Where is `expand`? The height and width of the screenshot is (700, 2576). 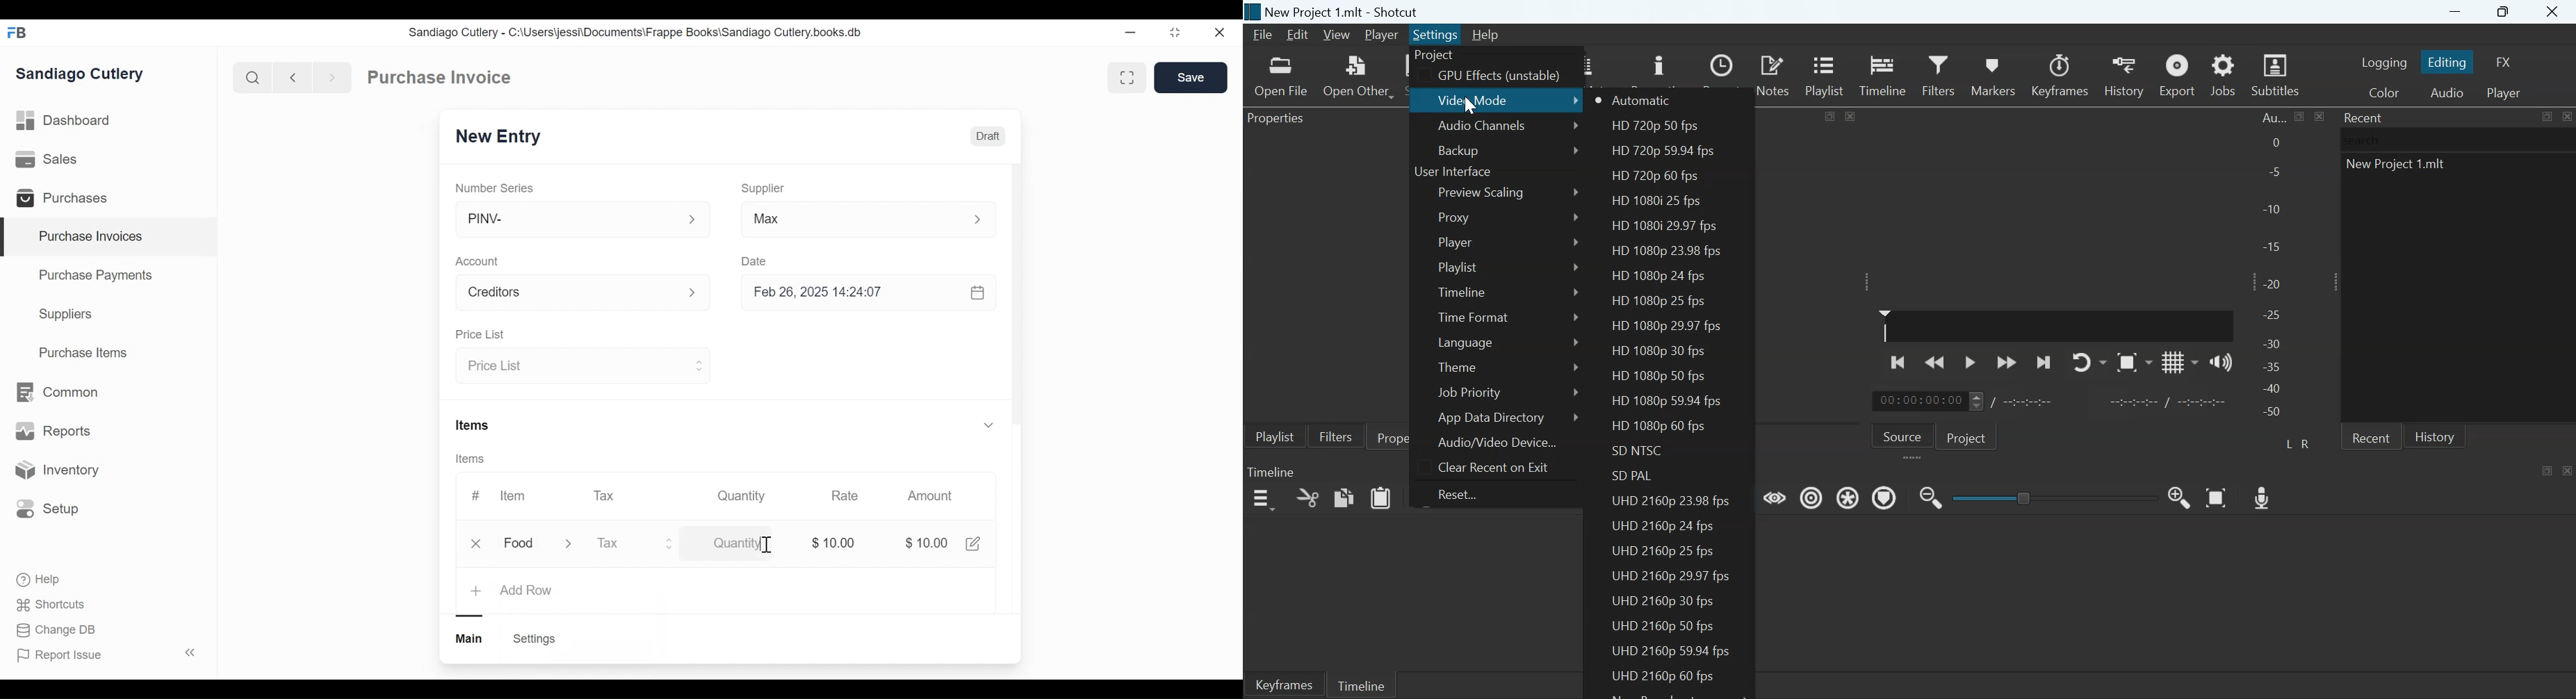
expand is located at coordinates (1914, 459).